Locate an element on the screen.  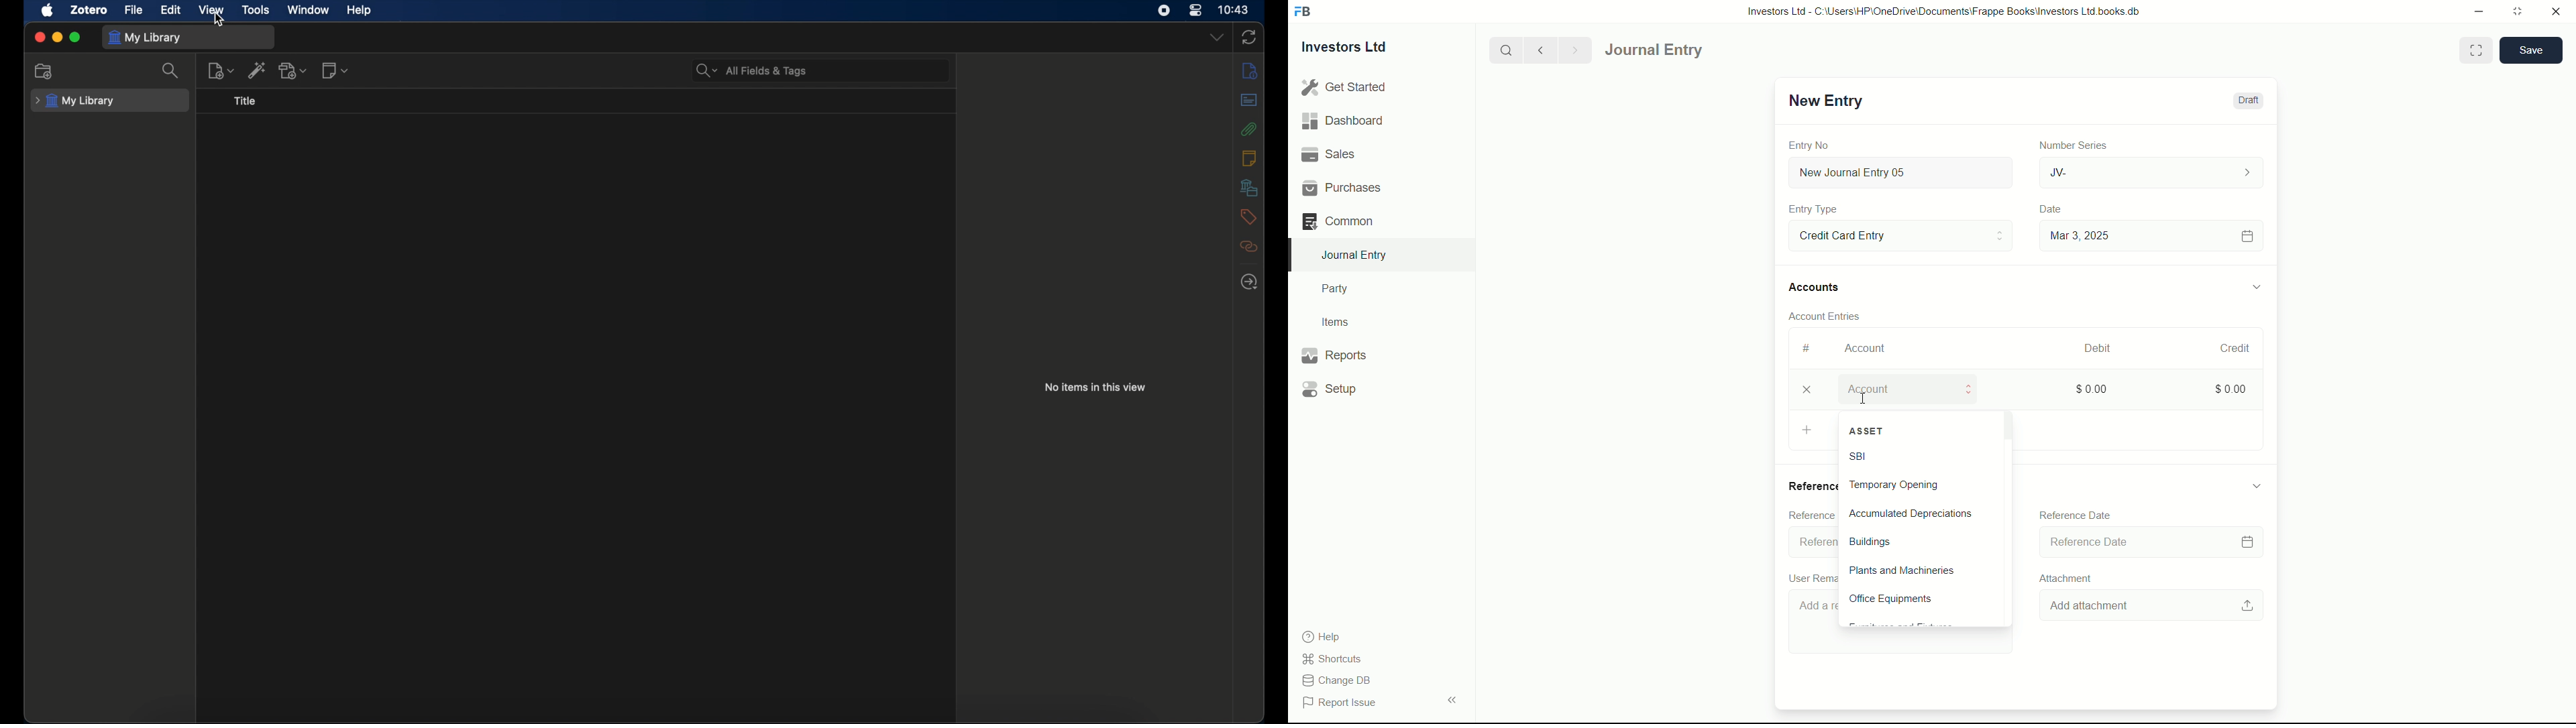
time is located at coordinates (1235, 9).